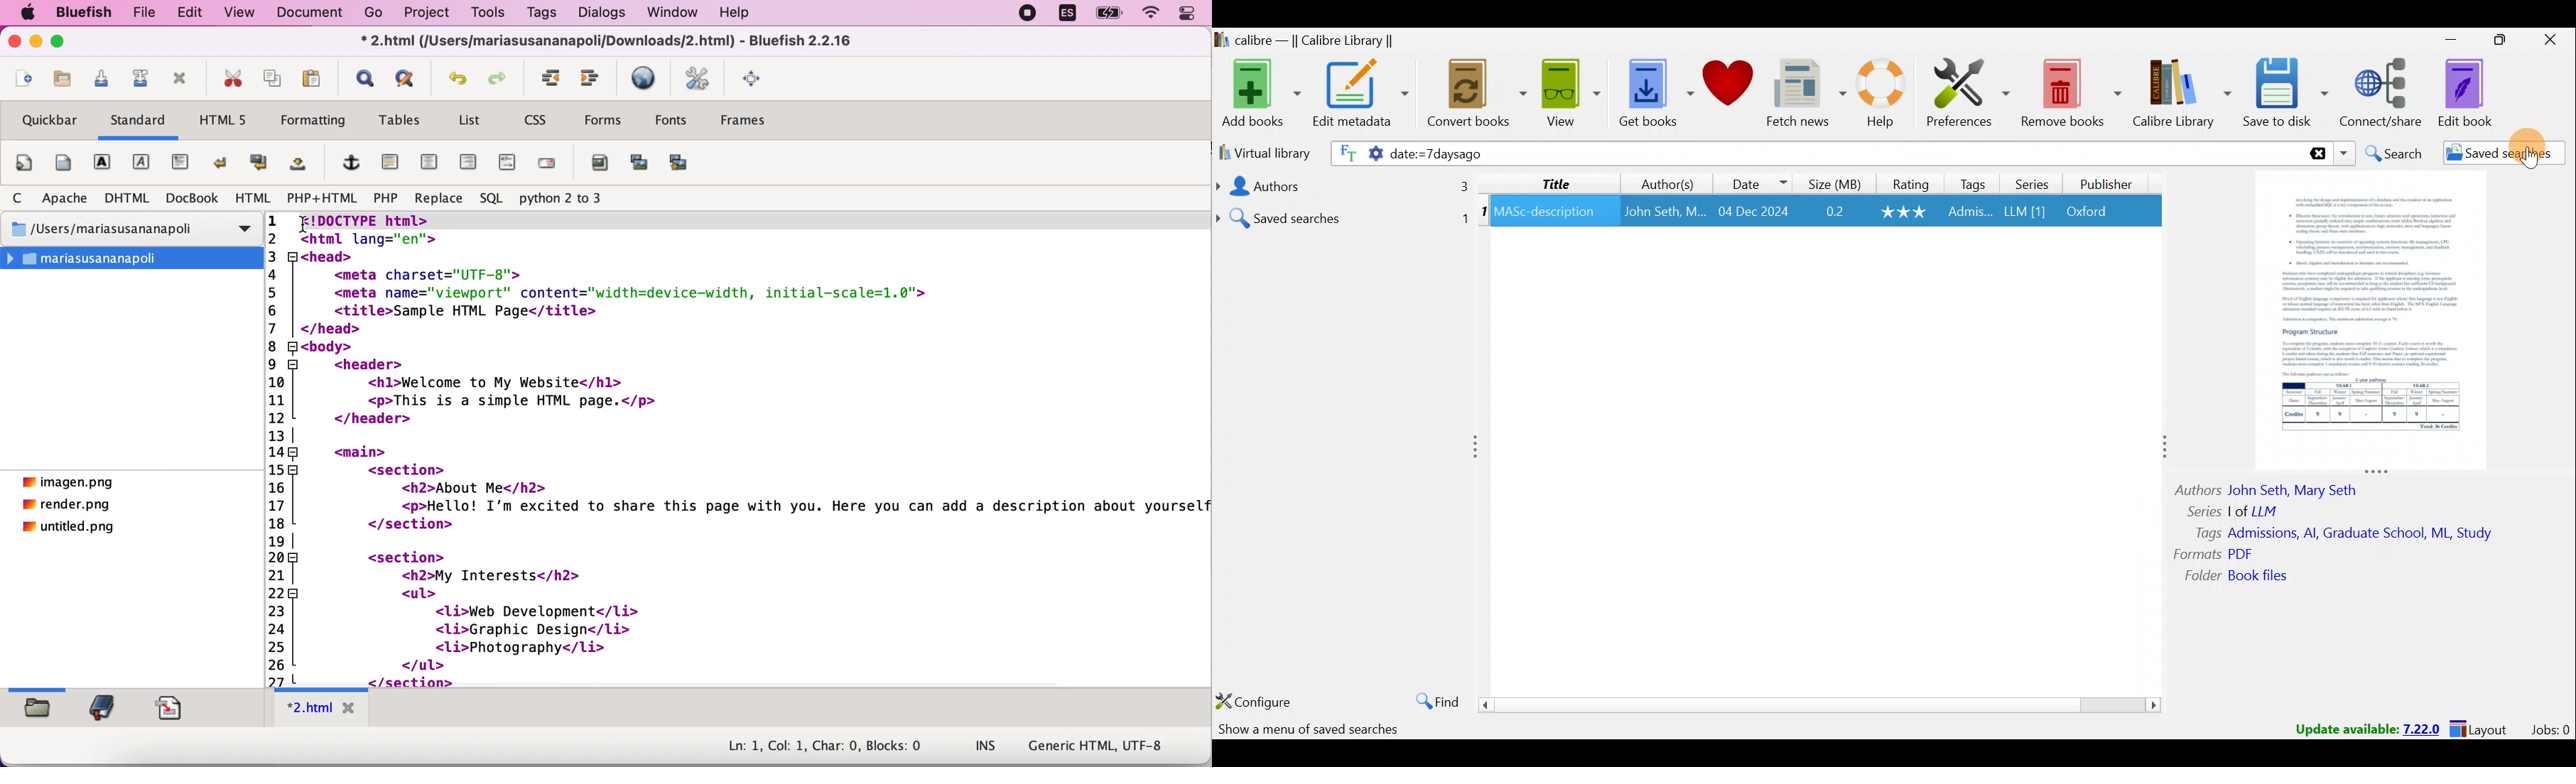 This screenshot has width=2576, height=784. I want to click on date:=7daysago, so click(1567, 155).